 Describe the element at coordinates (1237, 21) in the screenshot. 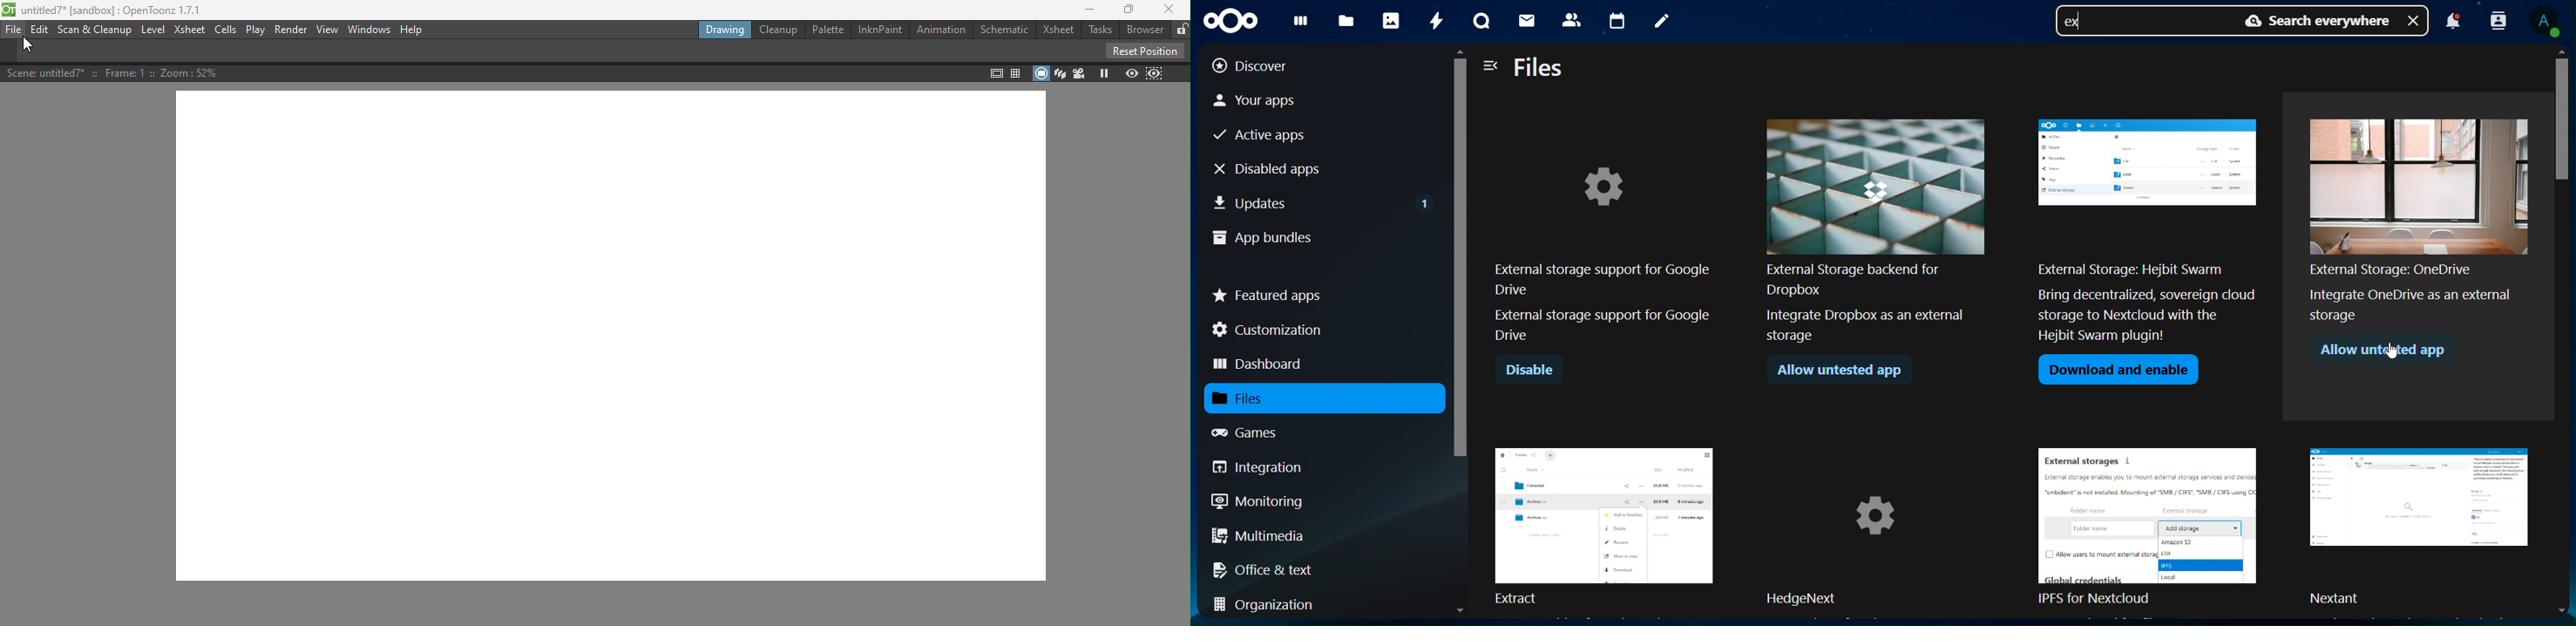

I see `icon` at that location.